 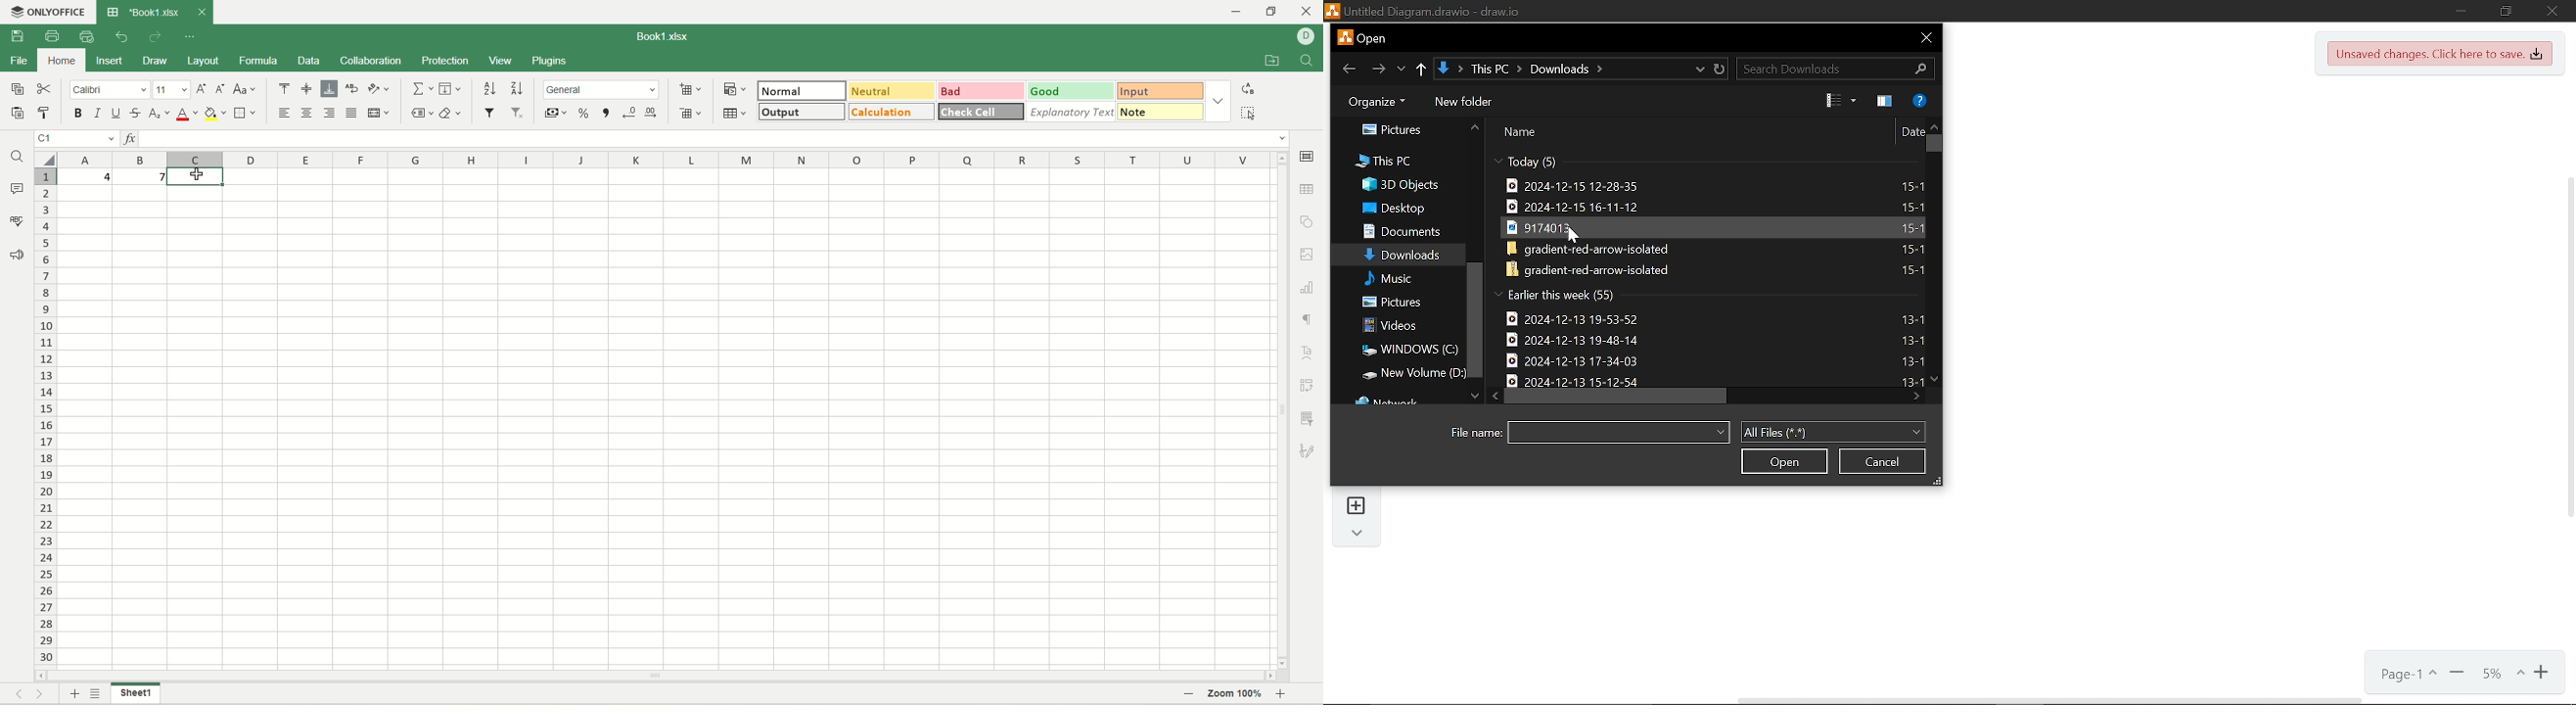 I want to click on style options, so click(x=1219, y=100).